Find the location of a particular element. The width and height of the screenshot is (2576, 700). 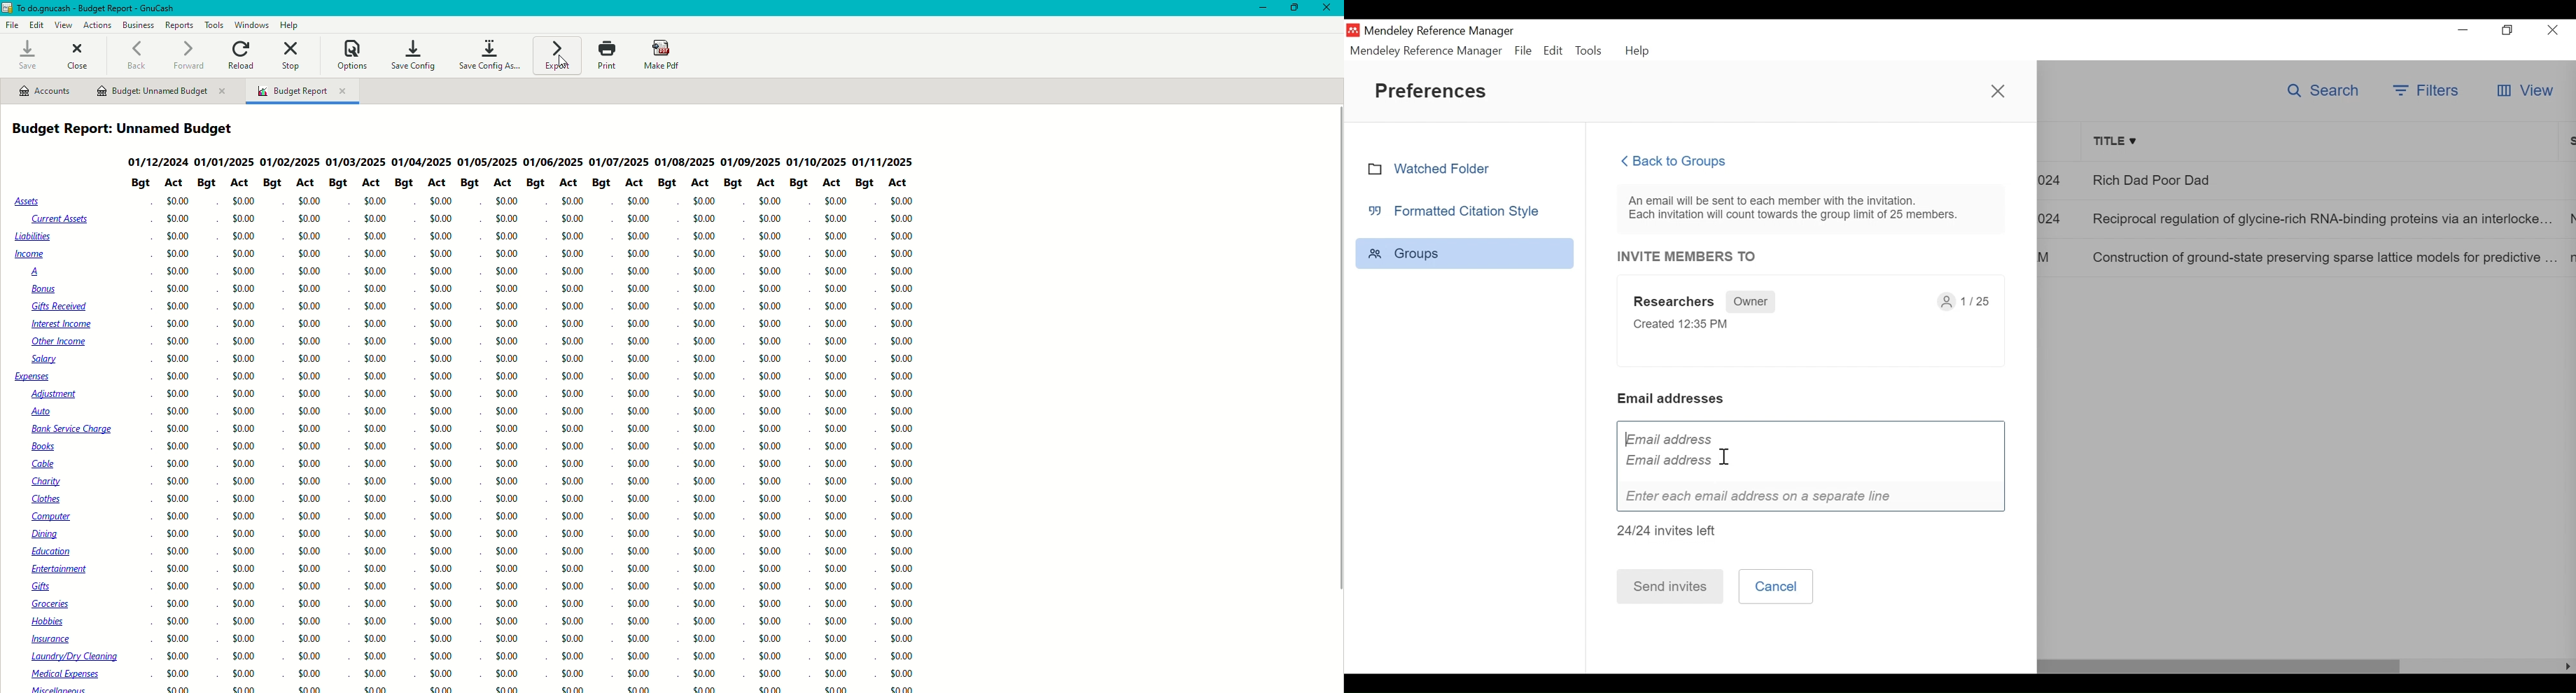

0.00 is located at coordinates (246, 360).